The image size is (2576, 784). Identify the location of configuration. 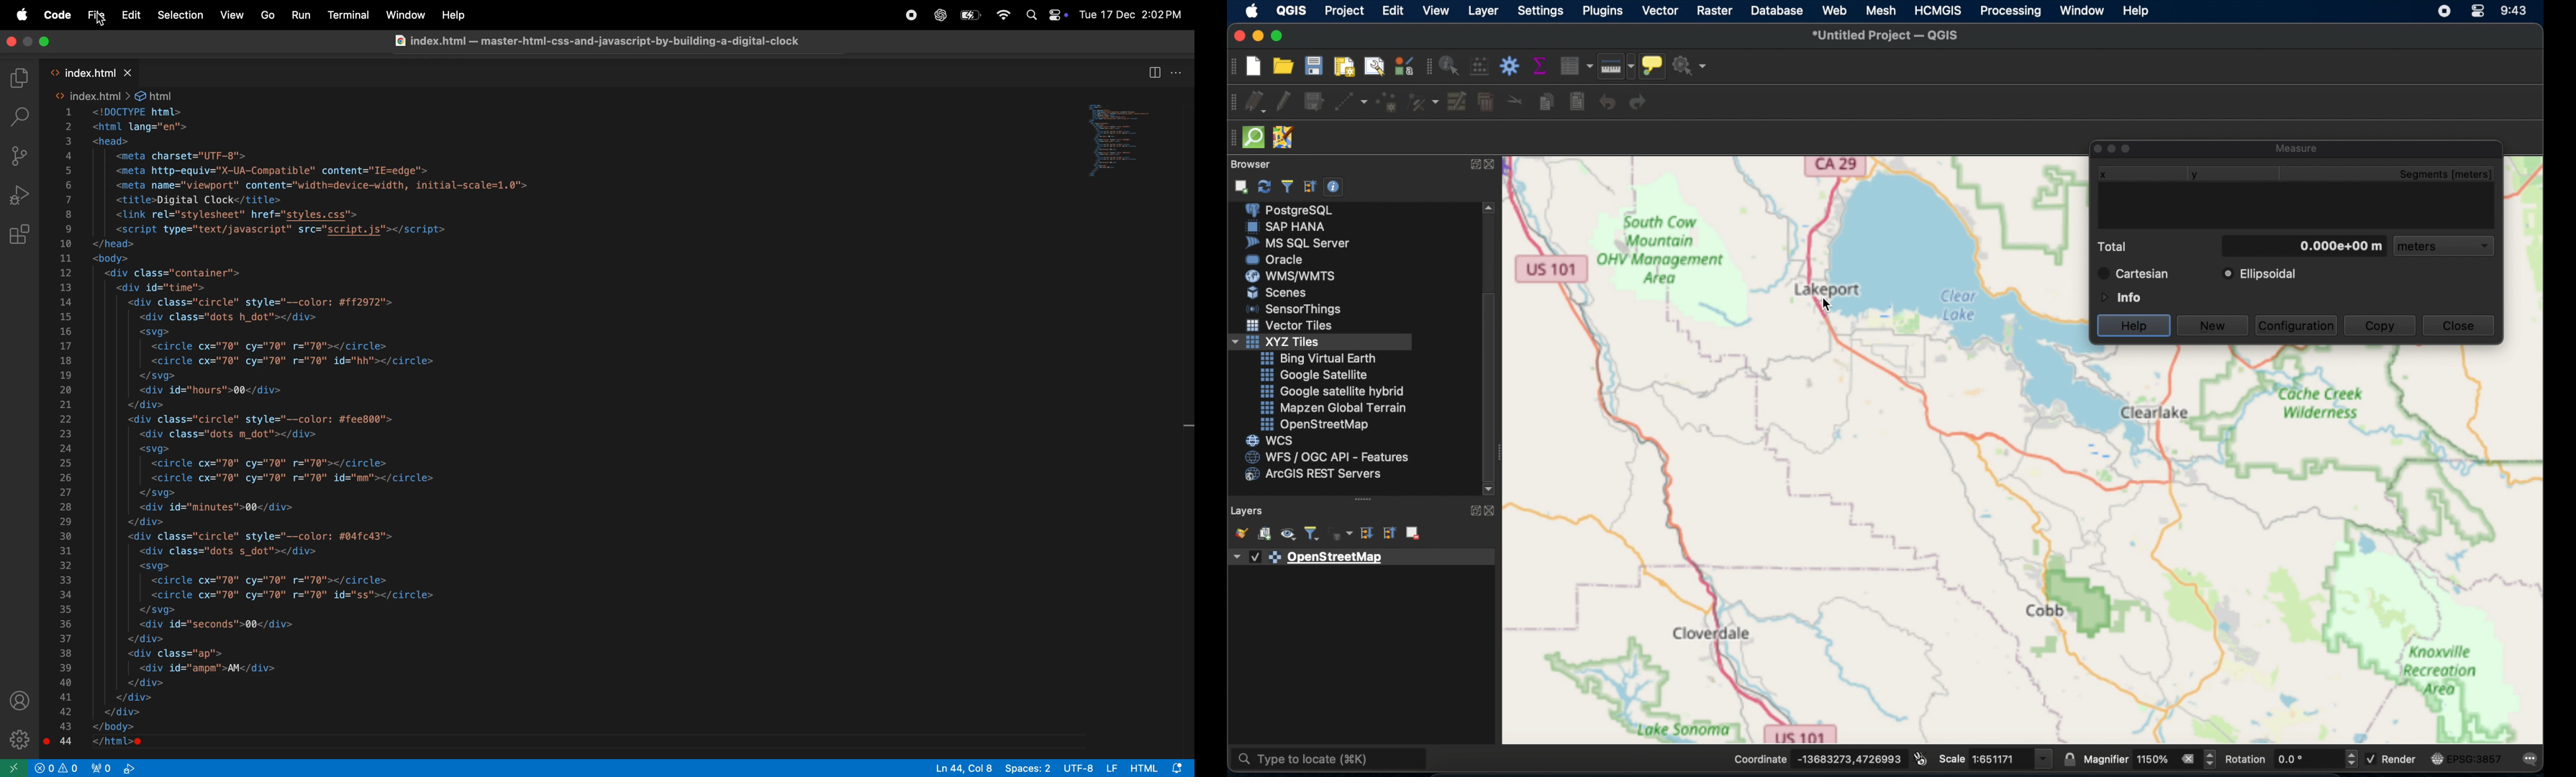
(2298, 324).